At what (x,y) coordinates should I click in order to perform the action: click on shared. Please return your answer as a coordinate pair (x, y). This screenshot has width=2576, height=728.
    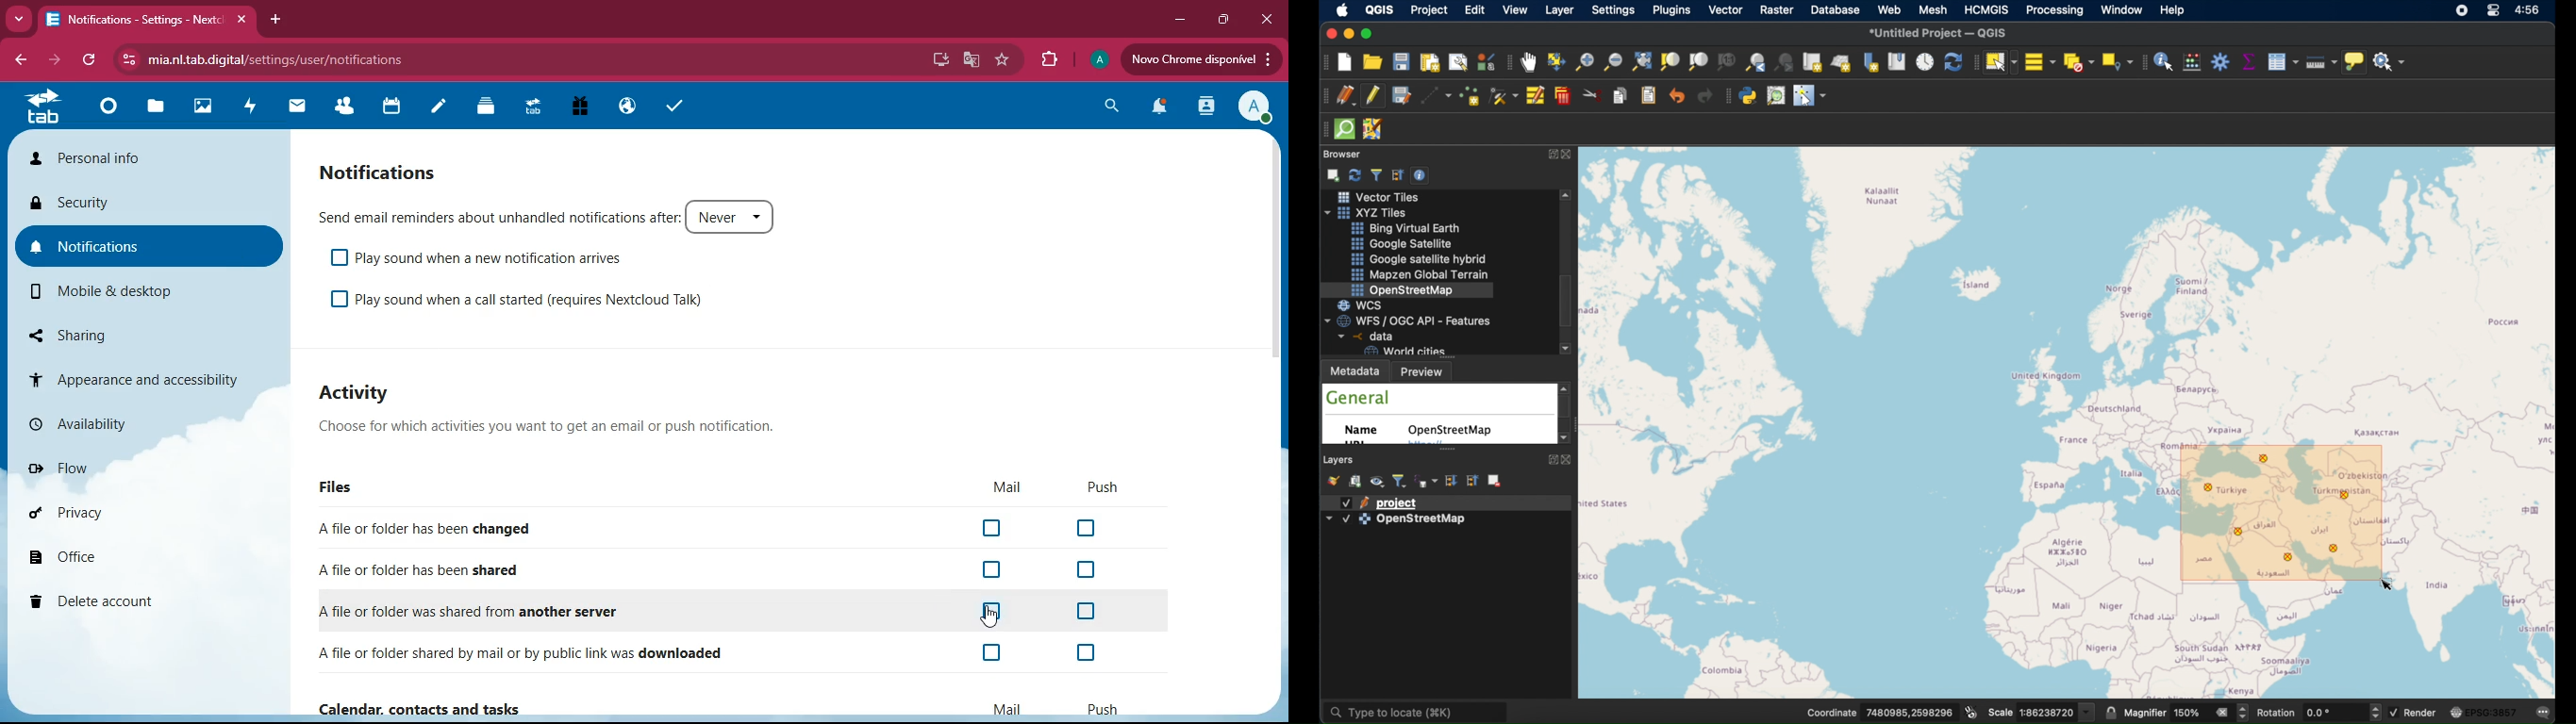
    Looking at the image, I should click on (440, 570).